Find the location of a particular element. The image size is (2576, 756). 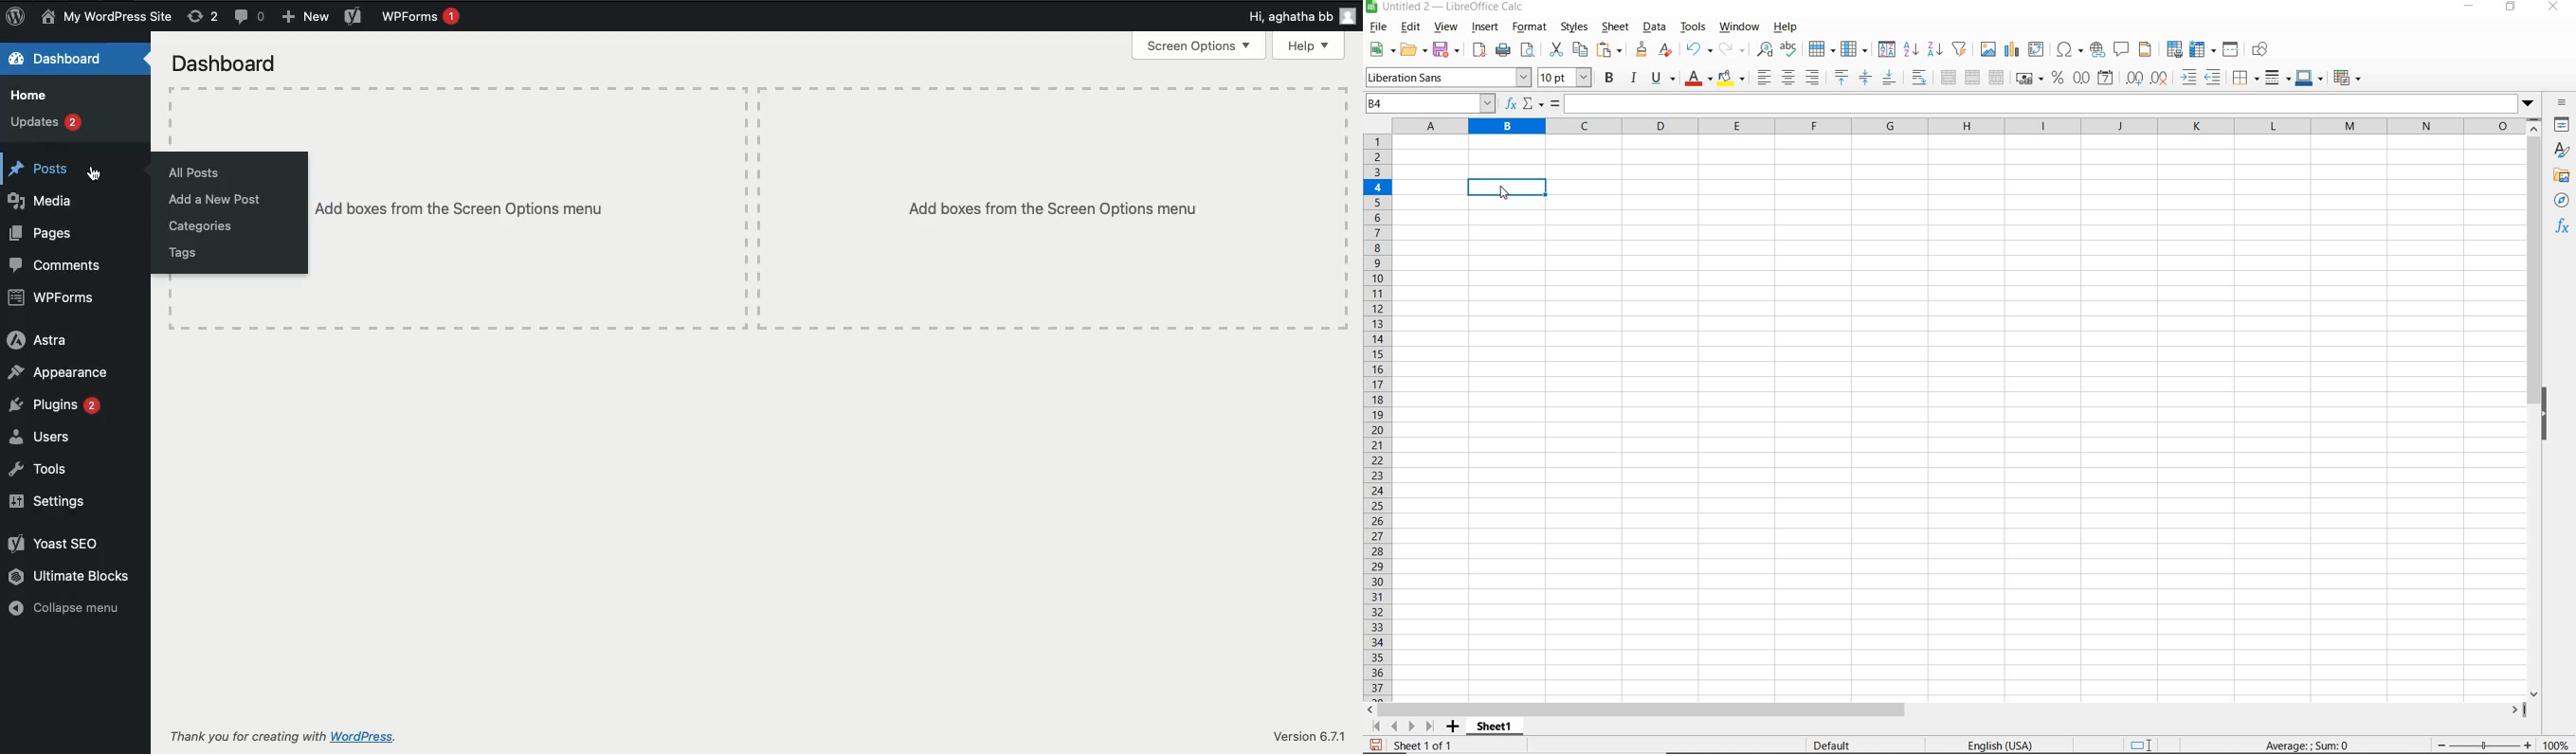

split window is located at coordinates (2232, 50).